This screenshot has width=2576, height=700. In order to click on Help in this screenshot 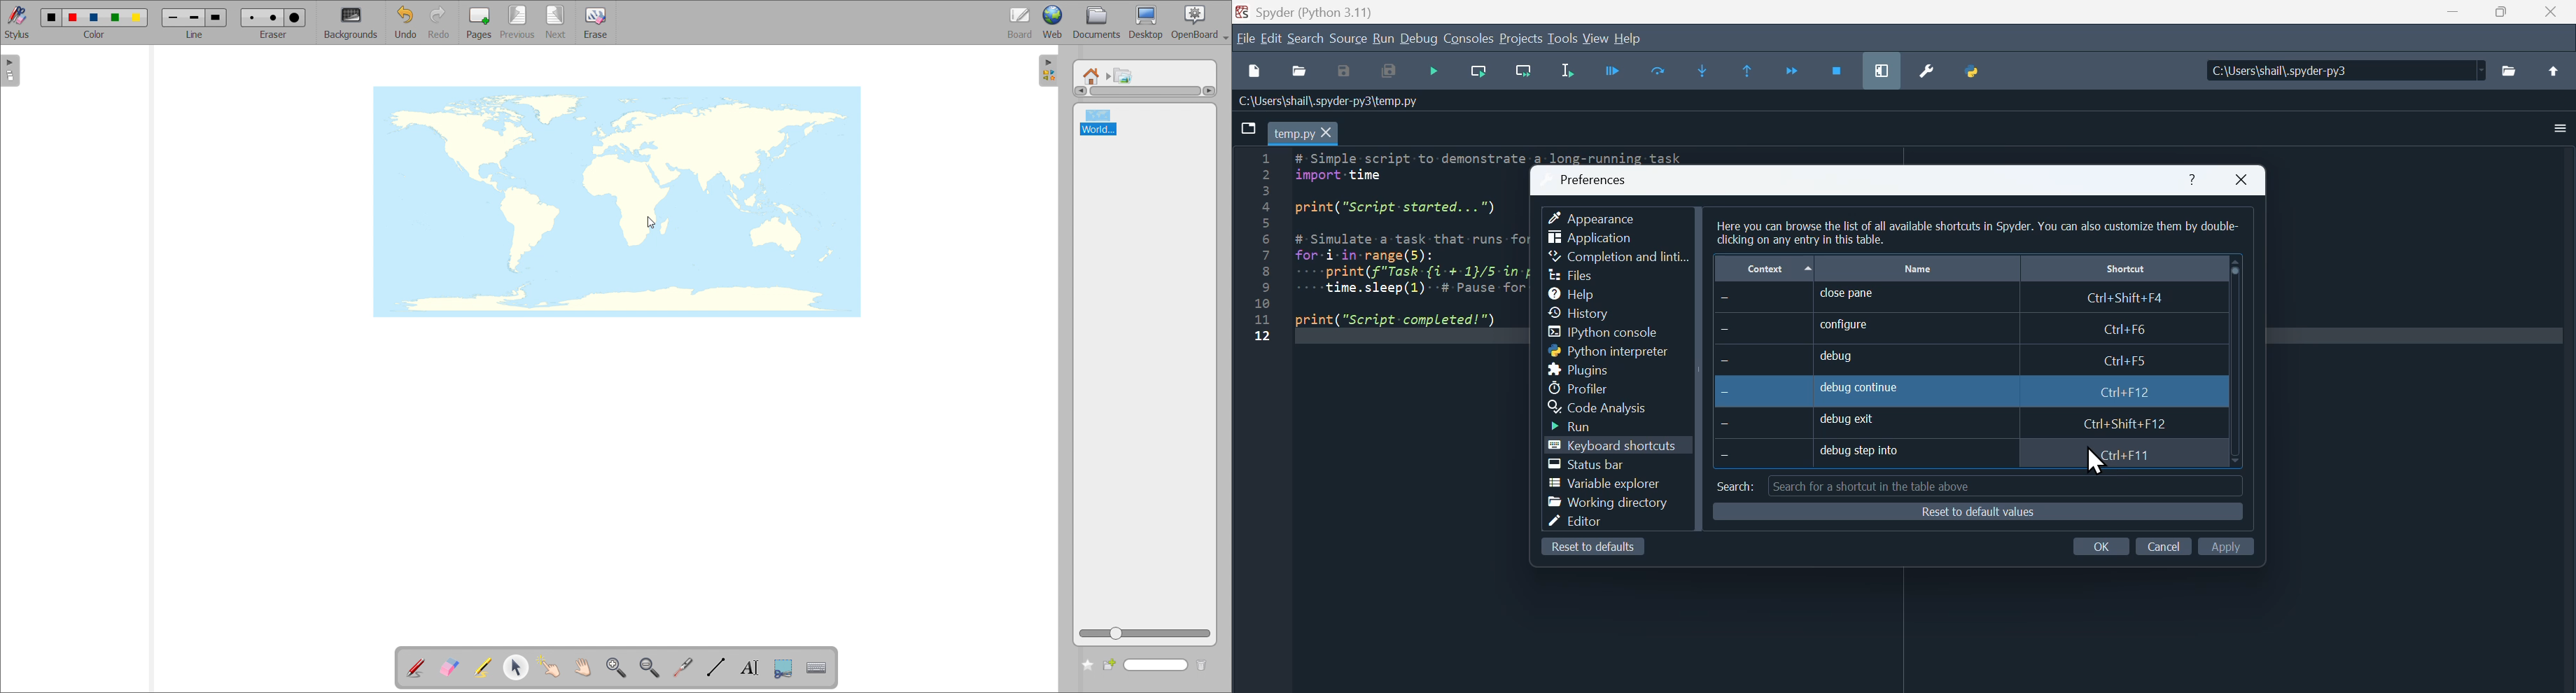, I will do `click(1583, 292)`.